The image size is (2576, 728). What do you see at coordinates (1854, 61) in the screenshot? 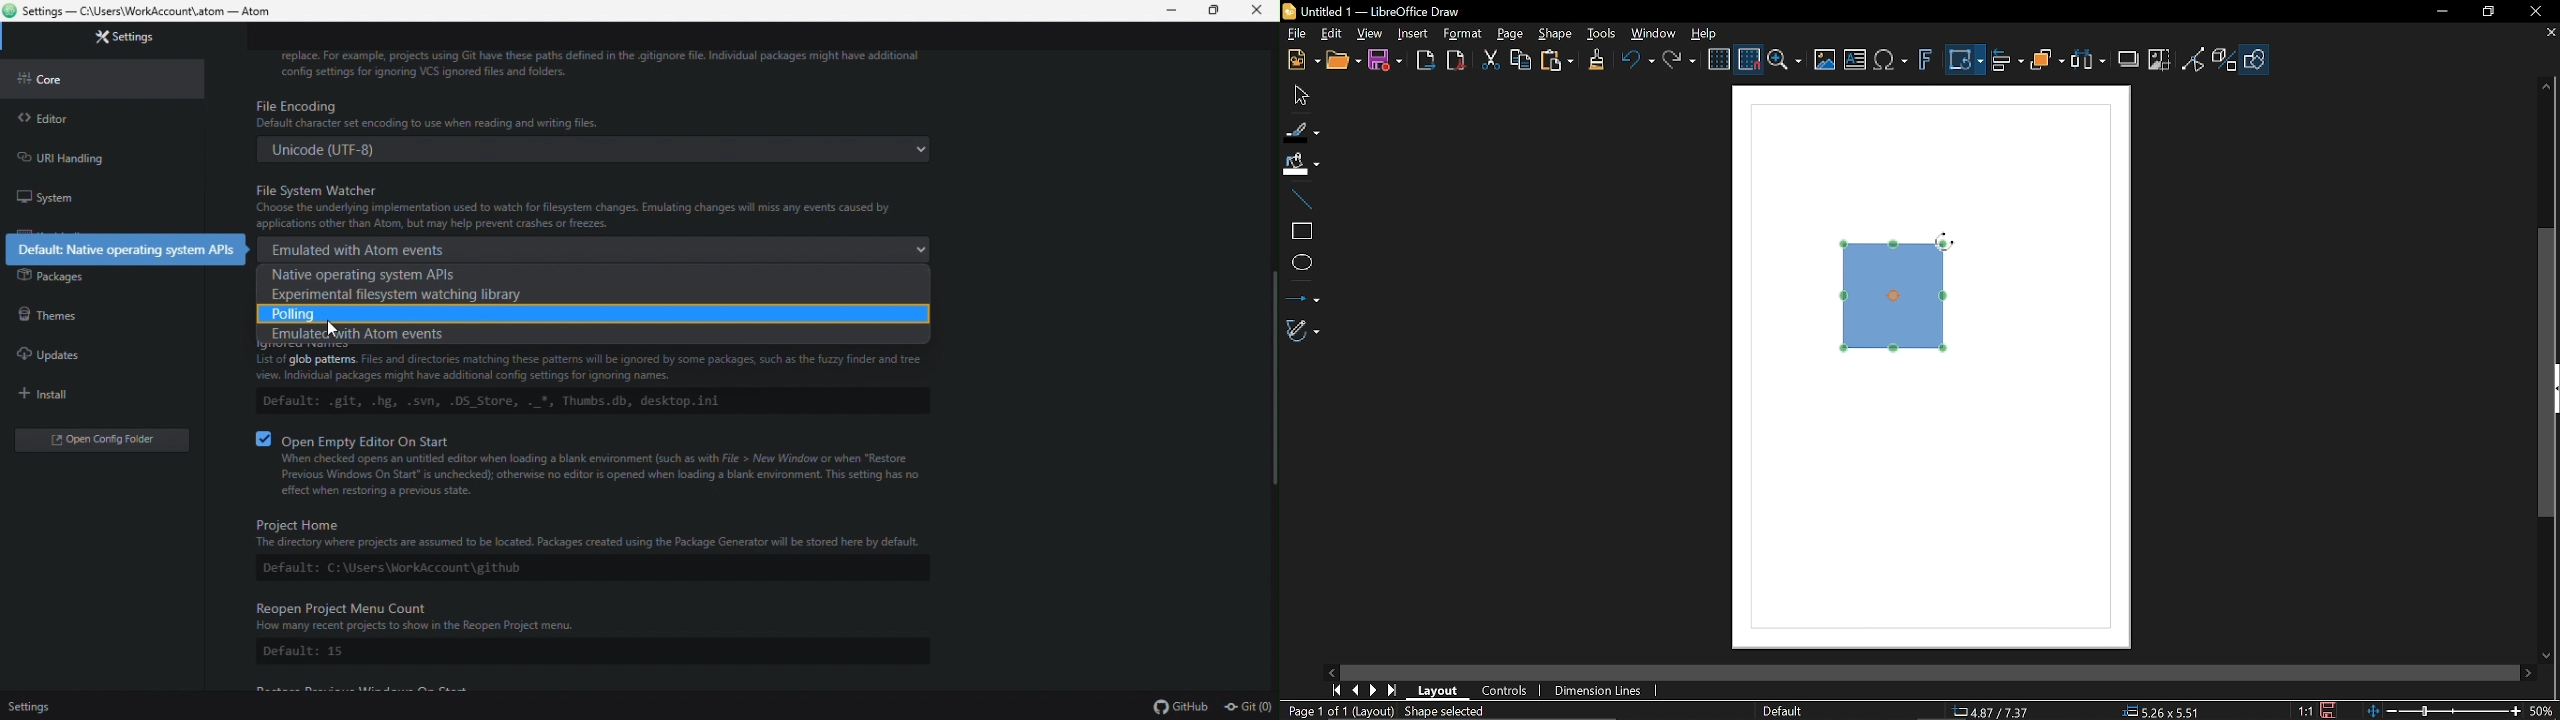
I see `Insert text` at bounding box center [1854, 61].